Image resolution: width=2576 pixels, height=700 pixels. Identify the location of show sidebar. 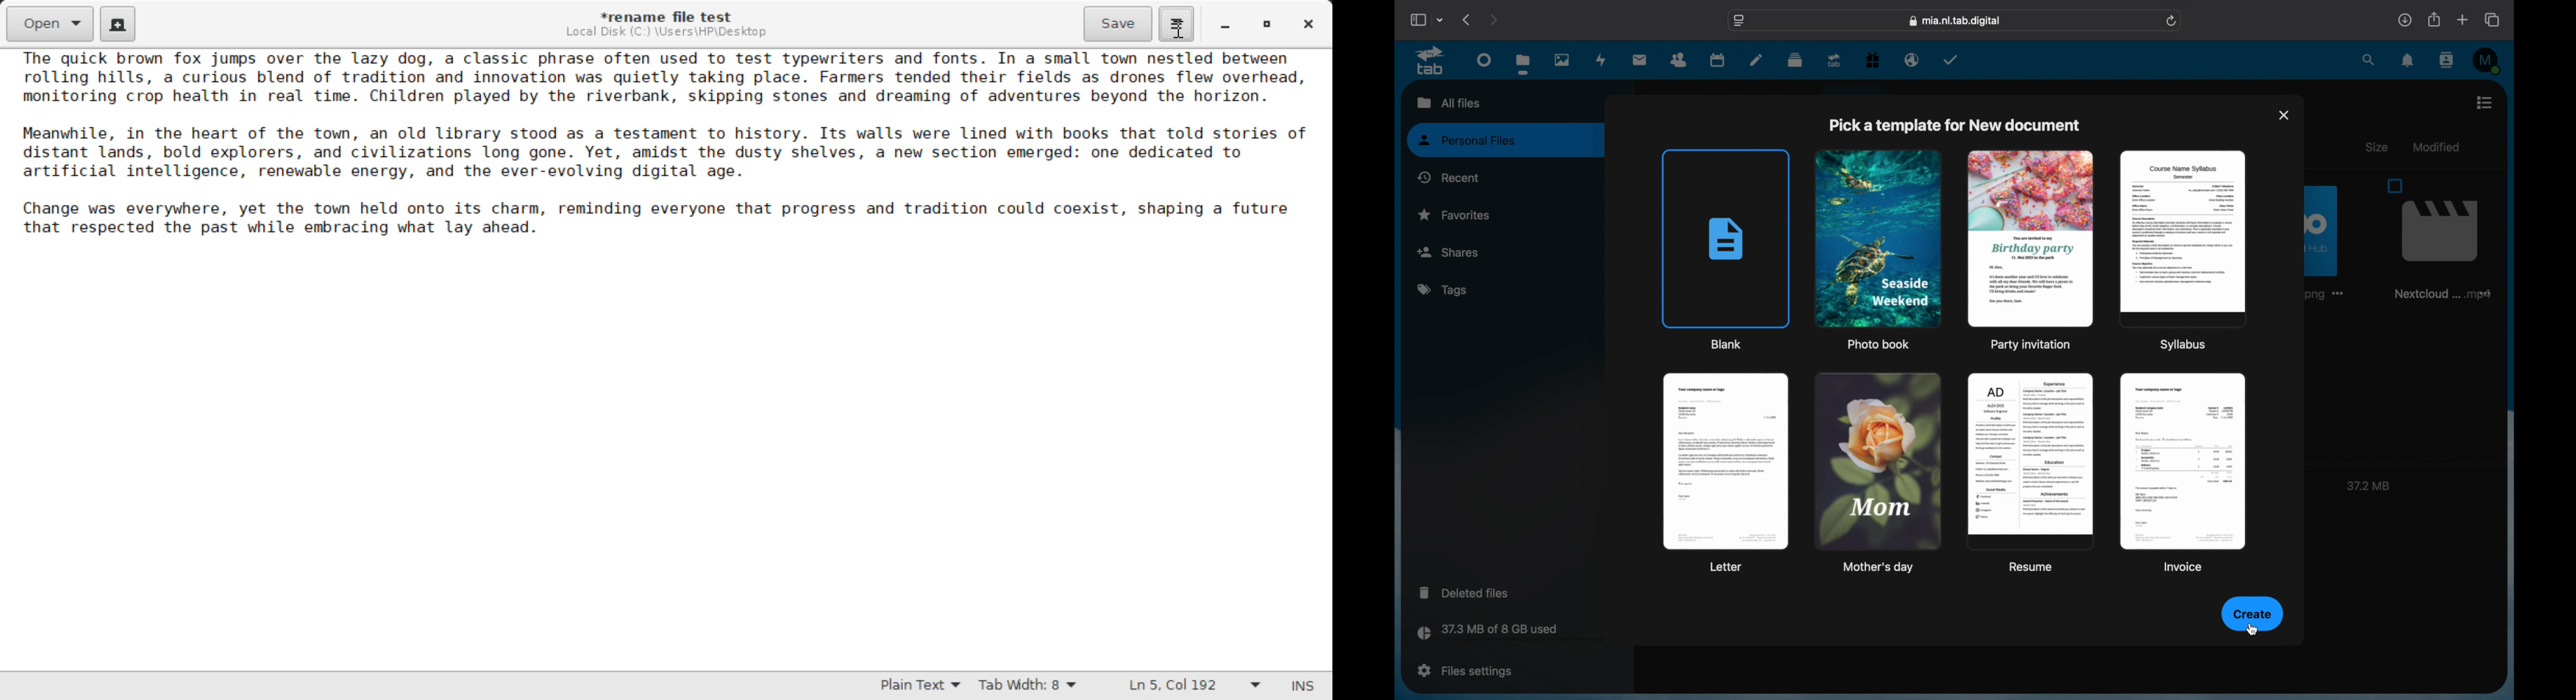
(1417, 19).